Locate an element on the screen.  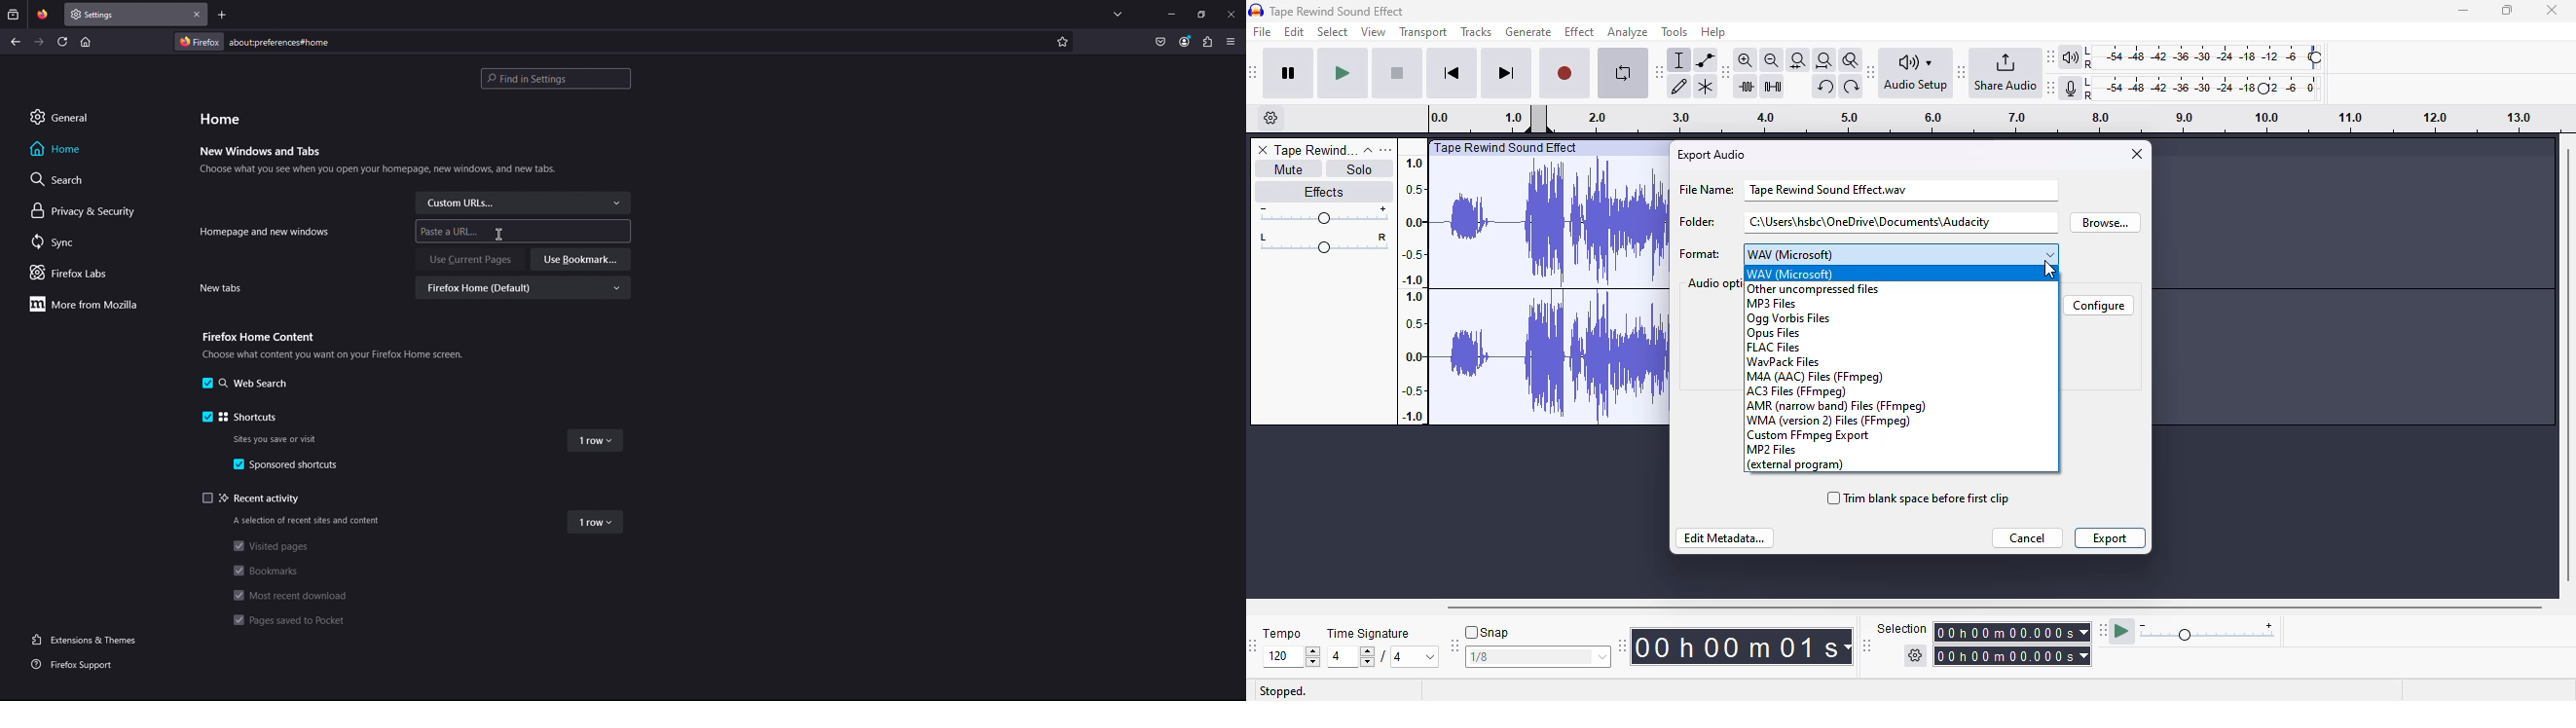
Pinned Tab is located at coordinates (42, 14).